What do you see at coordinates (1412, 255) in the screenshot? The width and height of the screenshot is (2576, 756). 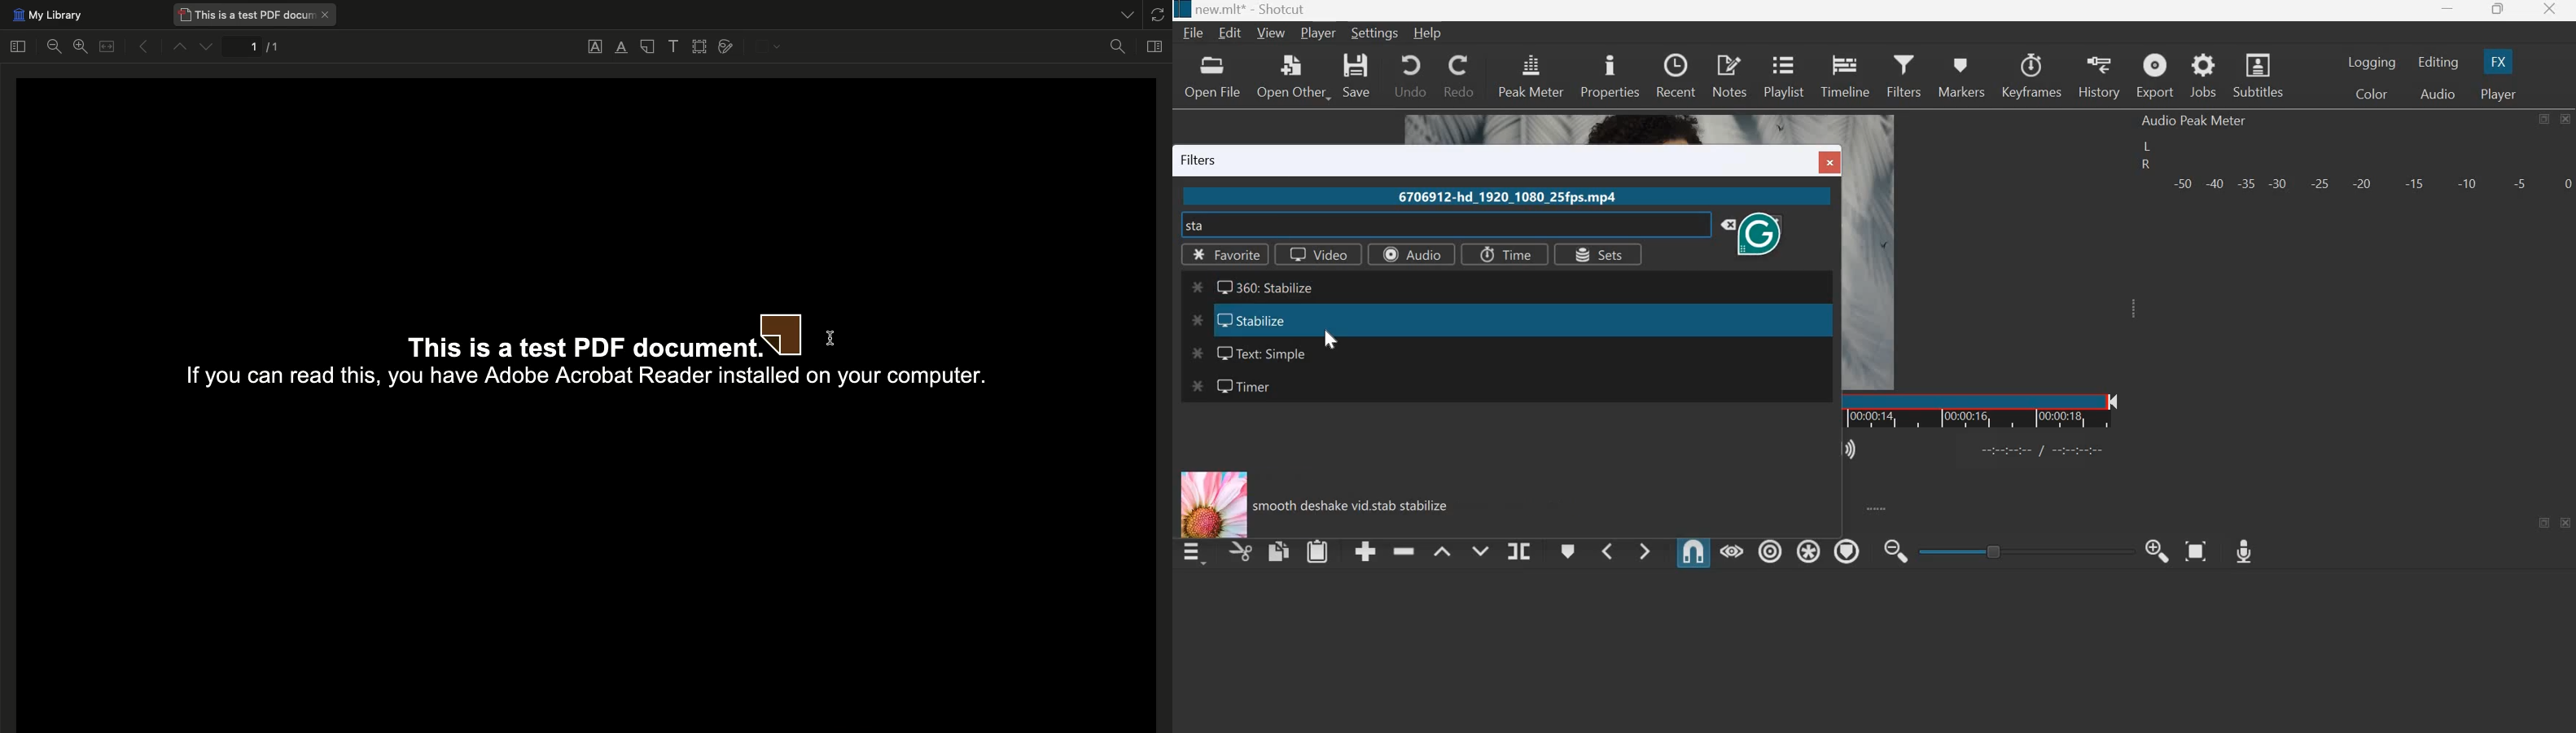 I see `Audio` at bounding box center [1412, 255].